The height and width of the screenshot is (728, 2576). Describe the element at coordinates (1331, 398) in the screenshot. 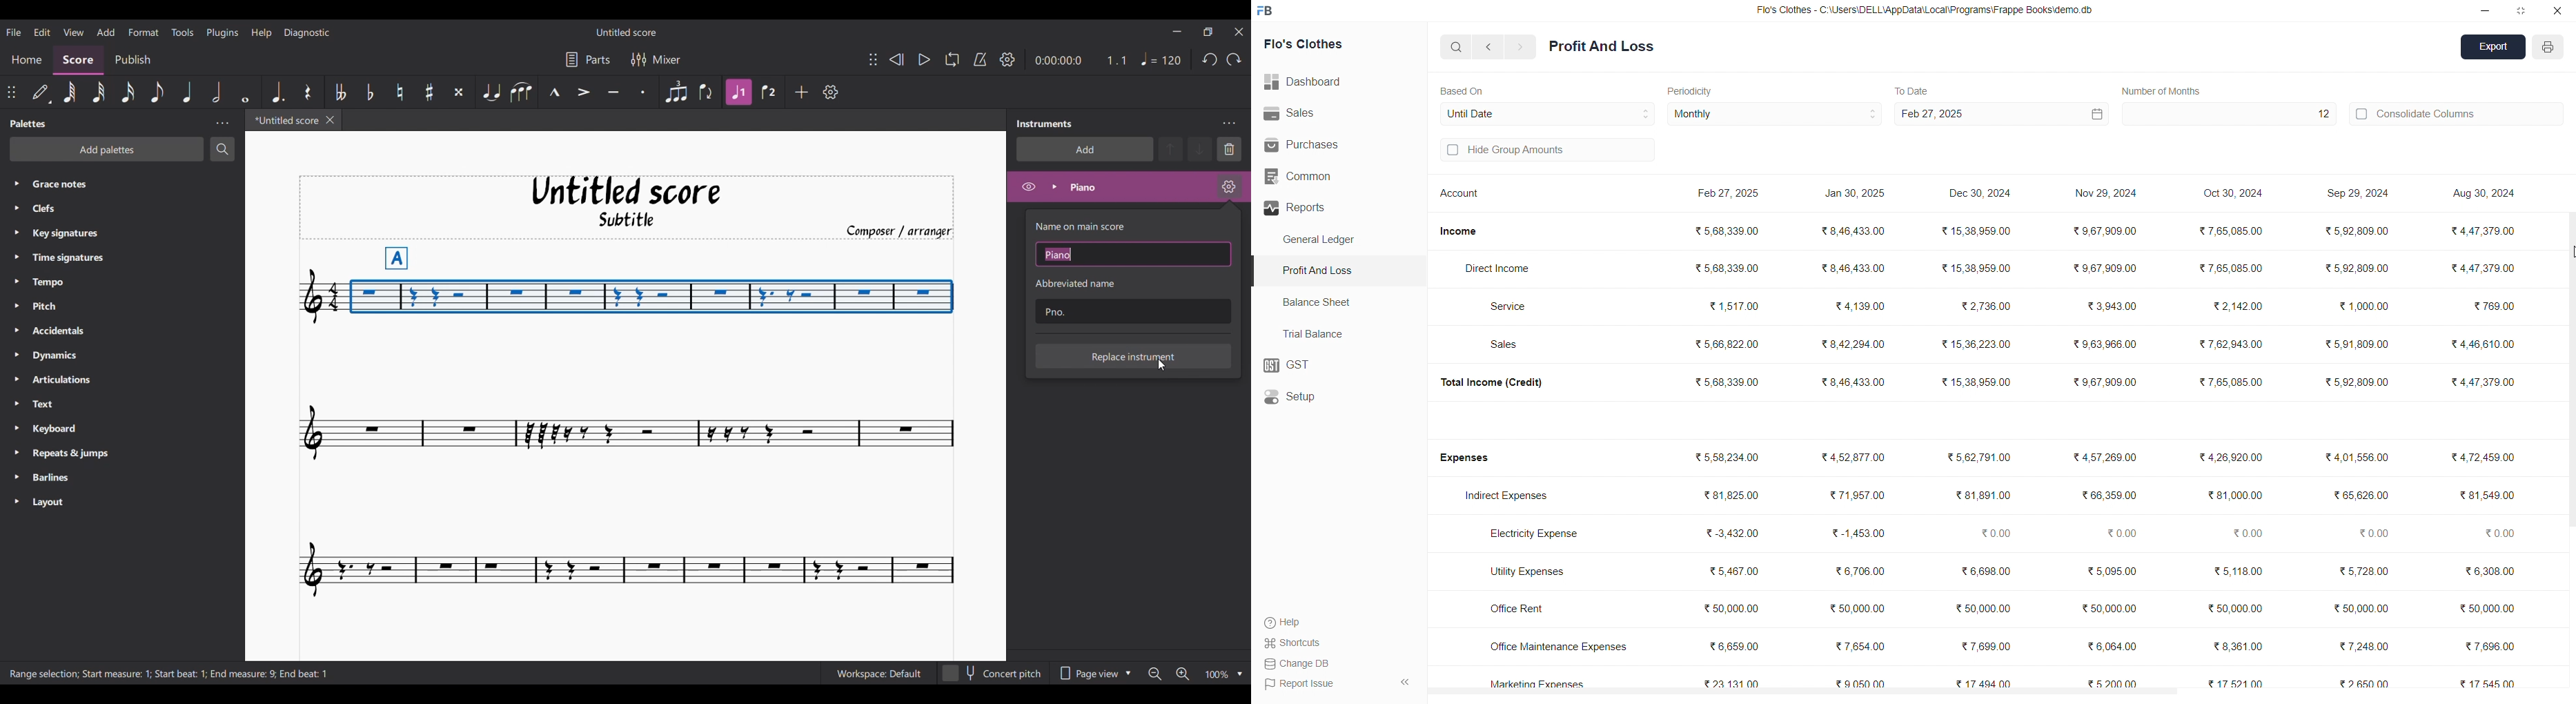

I see `Setup` at that location.